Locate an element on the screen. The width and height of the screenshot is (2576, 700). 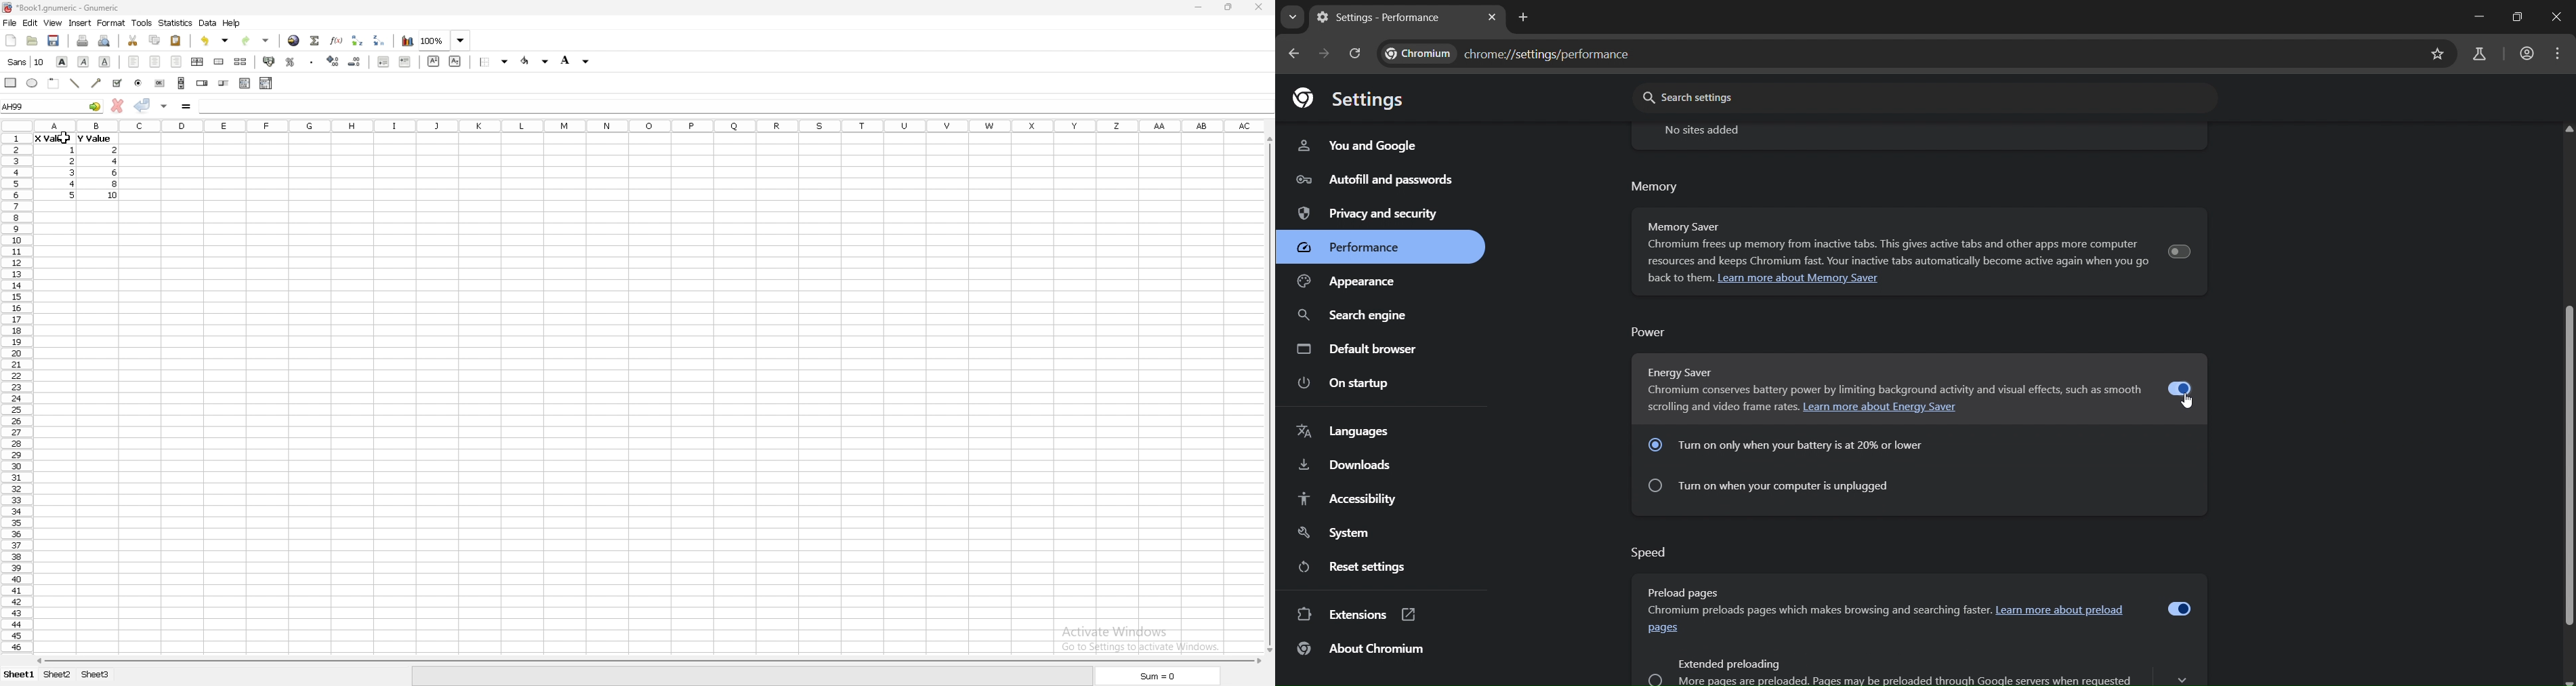
decrease indent is located at coordinates (384, 61).